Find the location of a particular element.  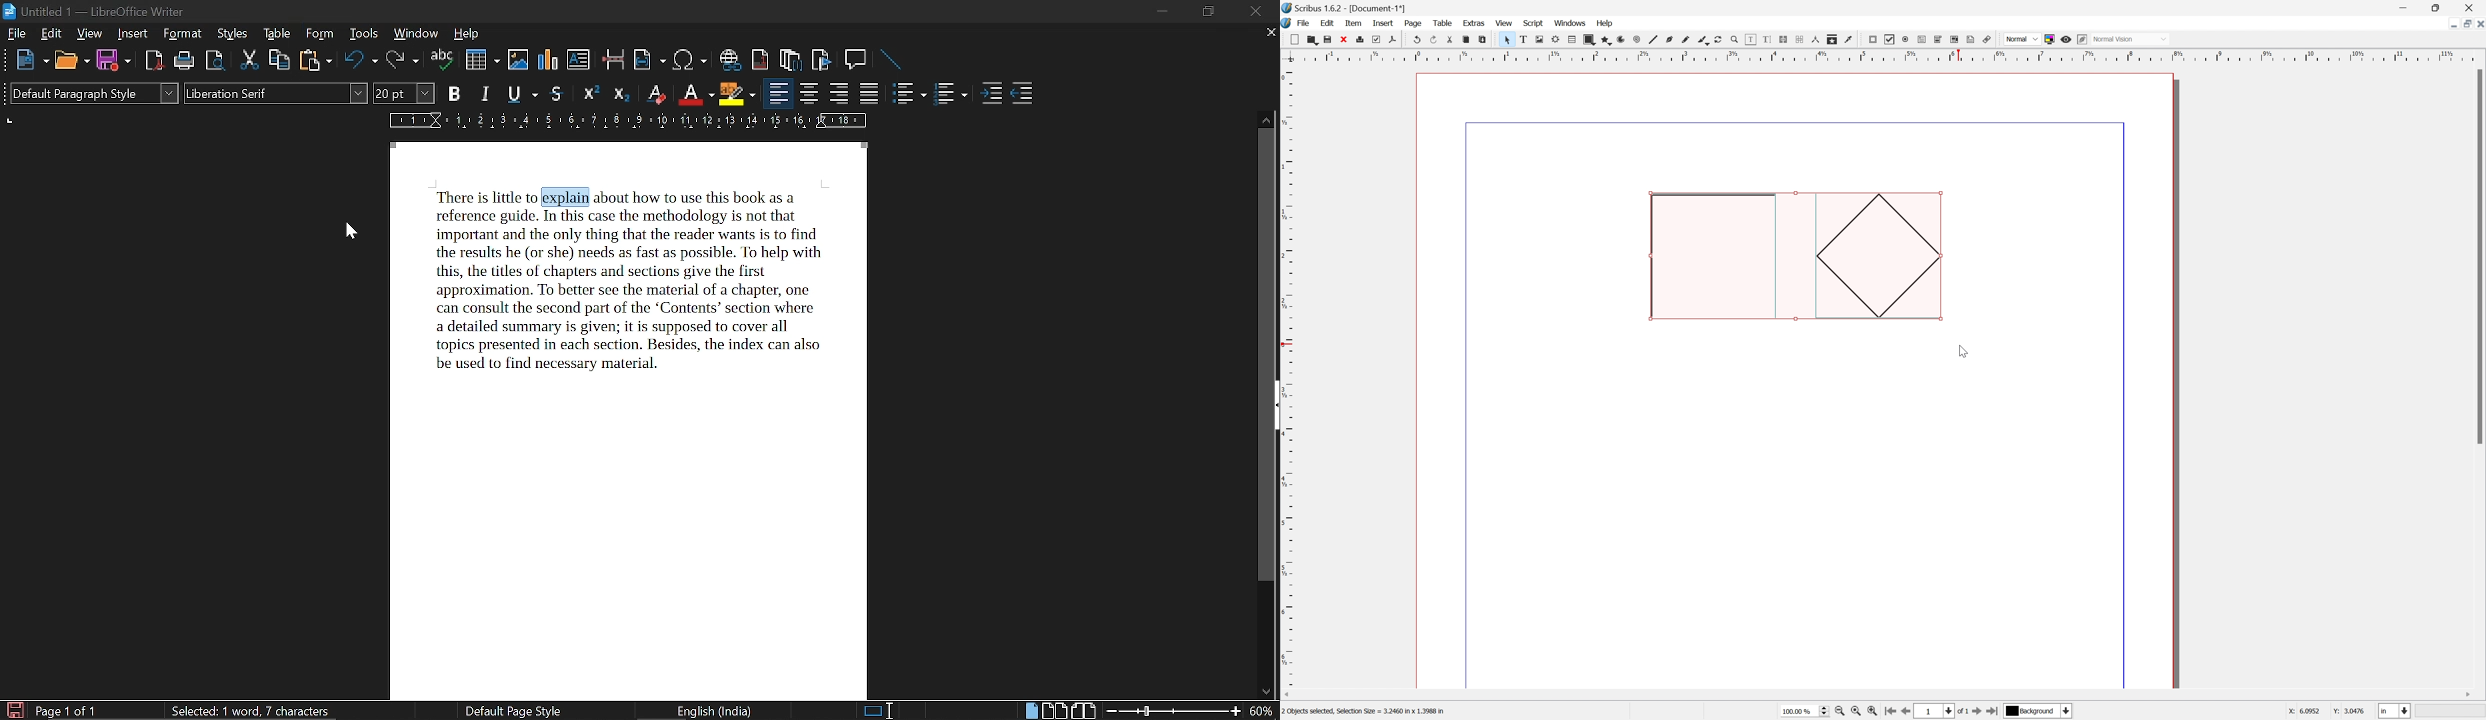

reference guide. In this case the methodology is not that
important and the only thing that the reader wants is fo find
the resulis he (or she) needs as fast as possible. To help with
this, the titles of chapters and sections give the first
approximation. To better sec the material of a chapter, one
can consult the second part of the ‘Contents’ section where
a detailed summary is given; it is supposed to cover all
topics presented in each section. Besides, the index can also
be used to find necessary material. is located at coordinates (627, 292).